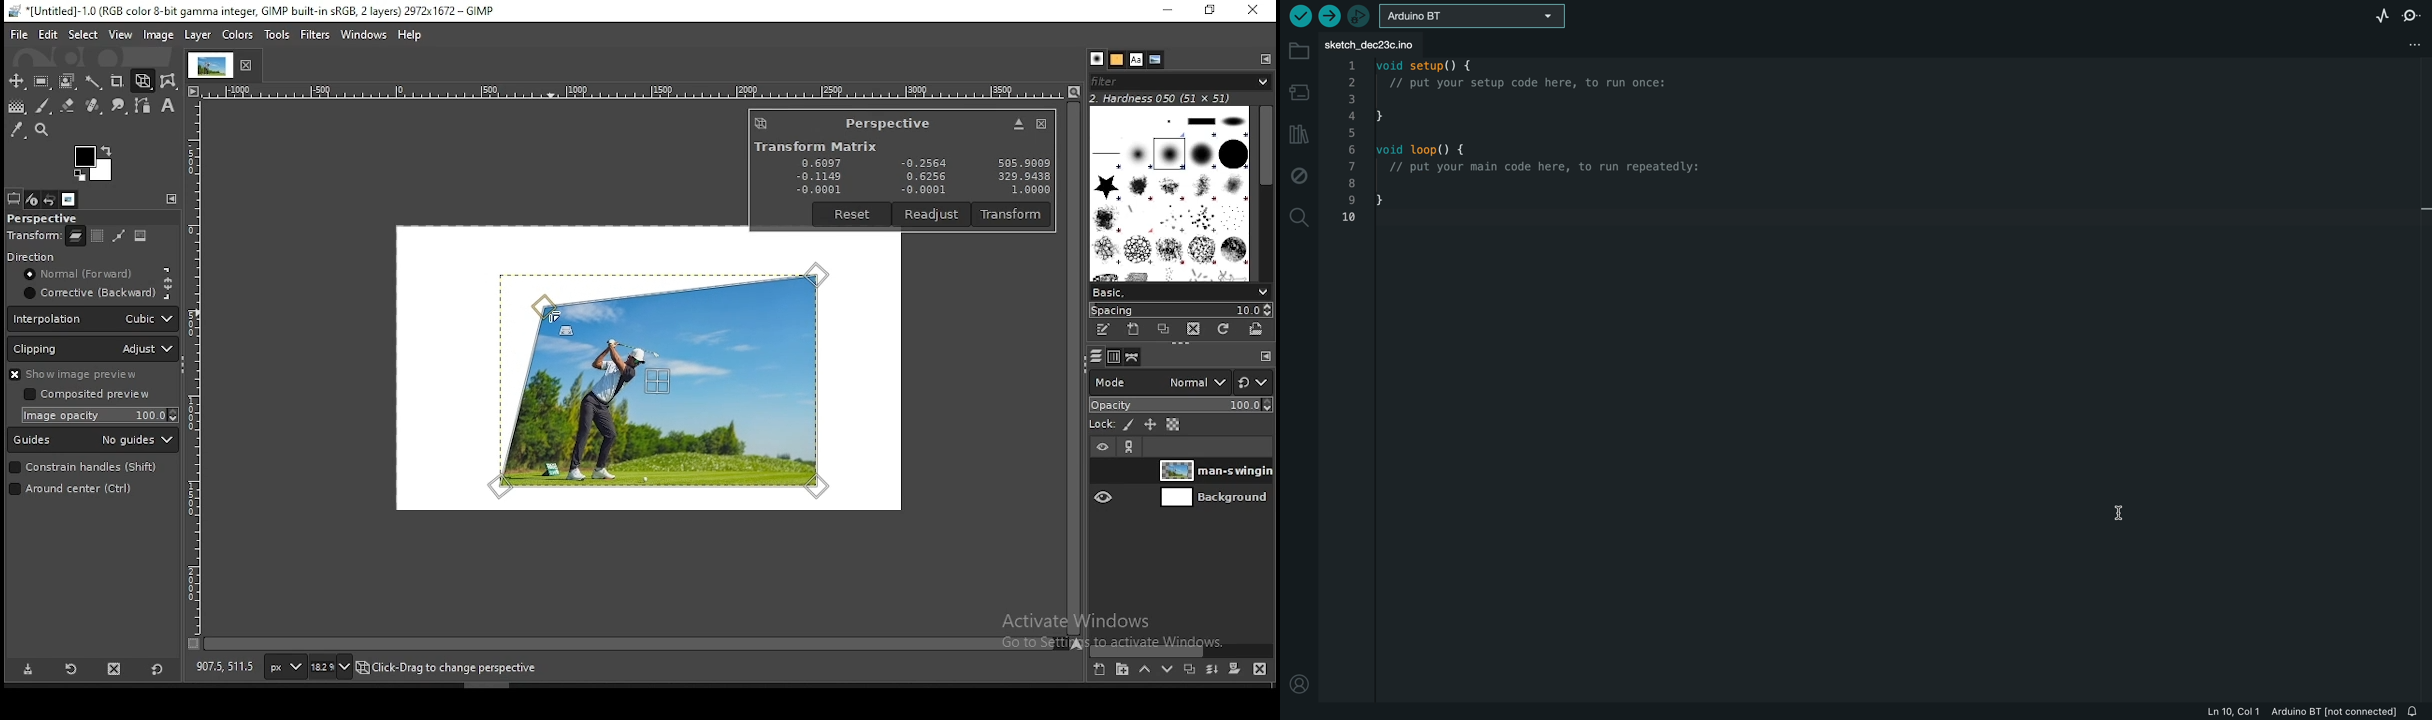  I want to click on layer visibility on/off, so click(1103, 471).